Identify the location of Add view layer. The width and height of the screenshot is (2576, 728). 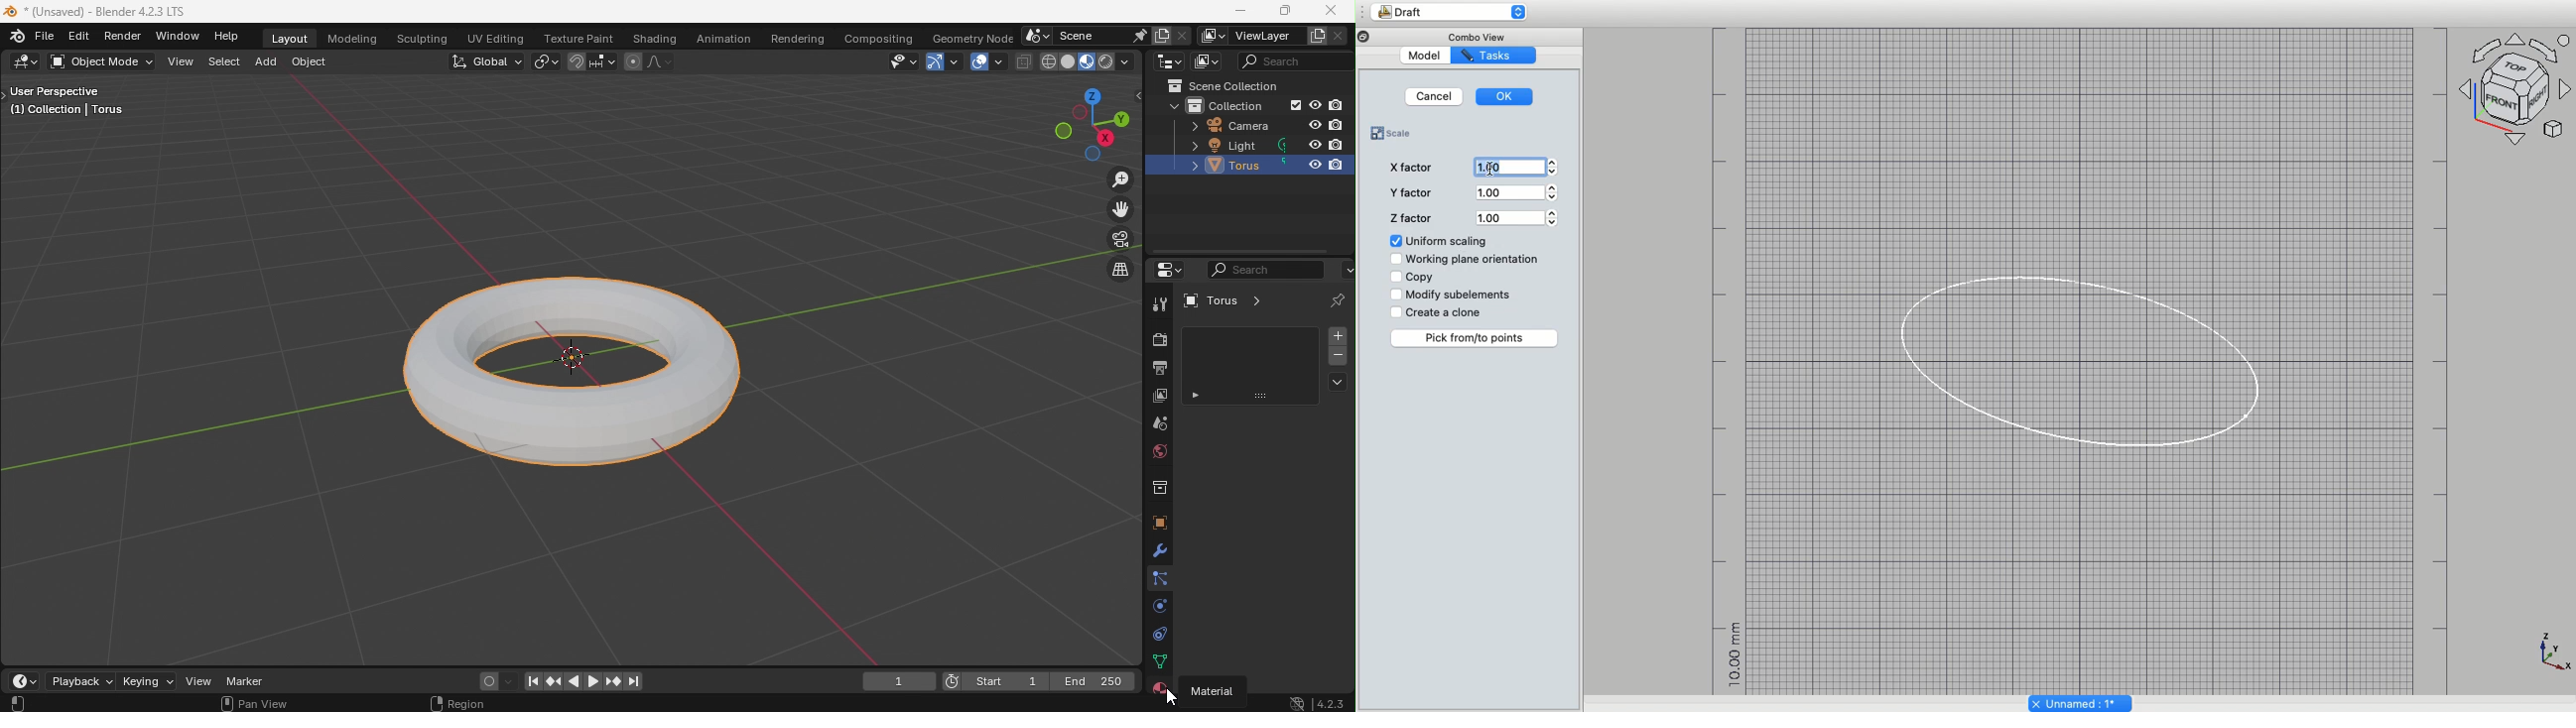
(1319, 35).